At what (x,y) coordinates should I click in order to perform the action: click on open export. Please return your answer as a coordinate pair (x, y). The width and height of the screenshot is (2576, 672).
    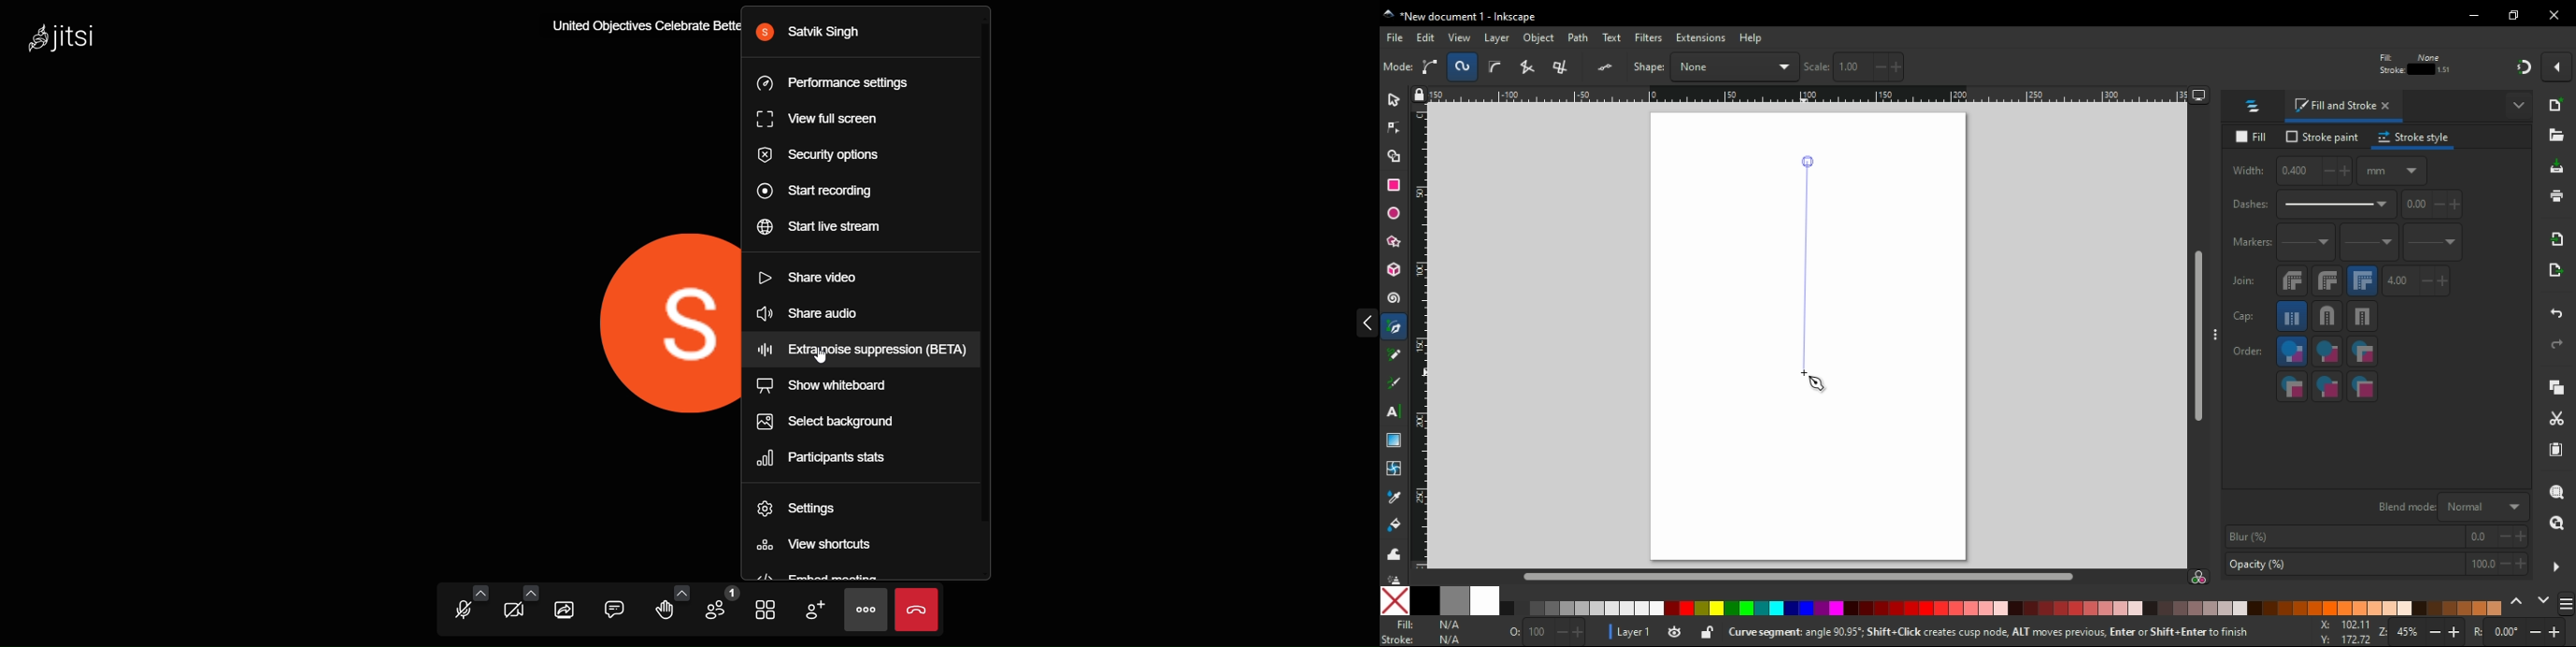
    Looking at the image, I should click on (2554, 275).